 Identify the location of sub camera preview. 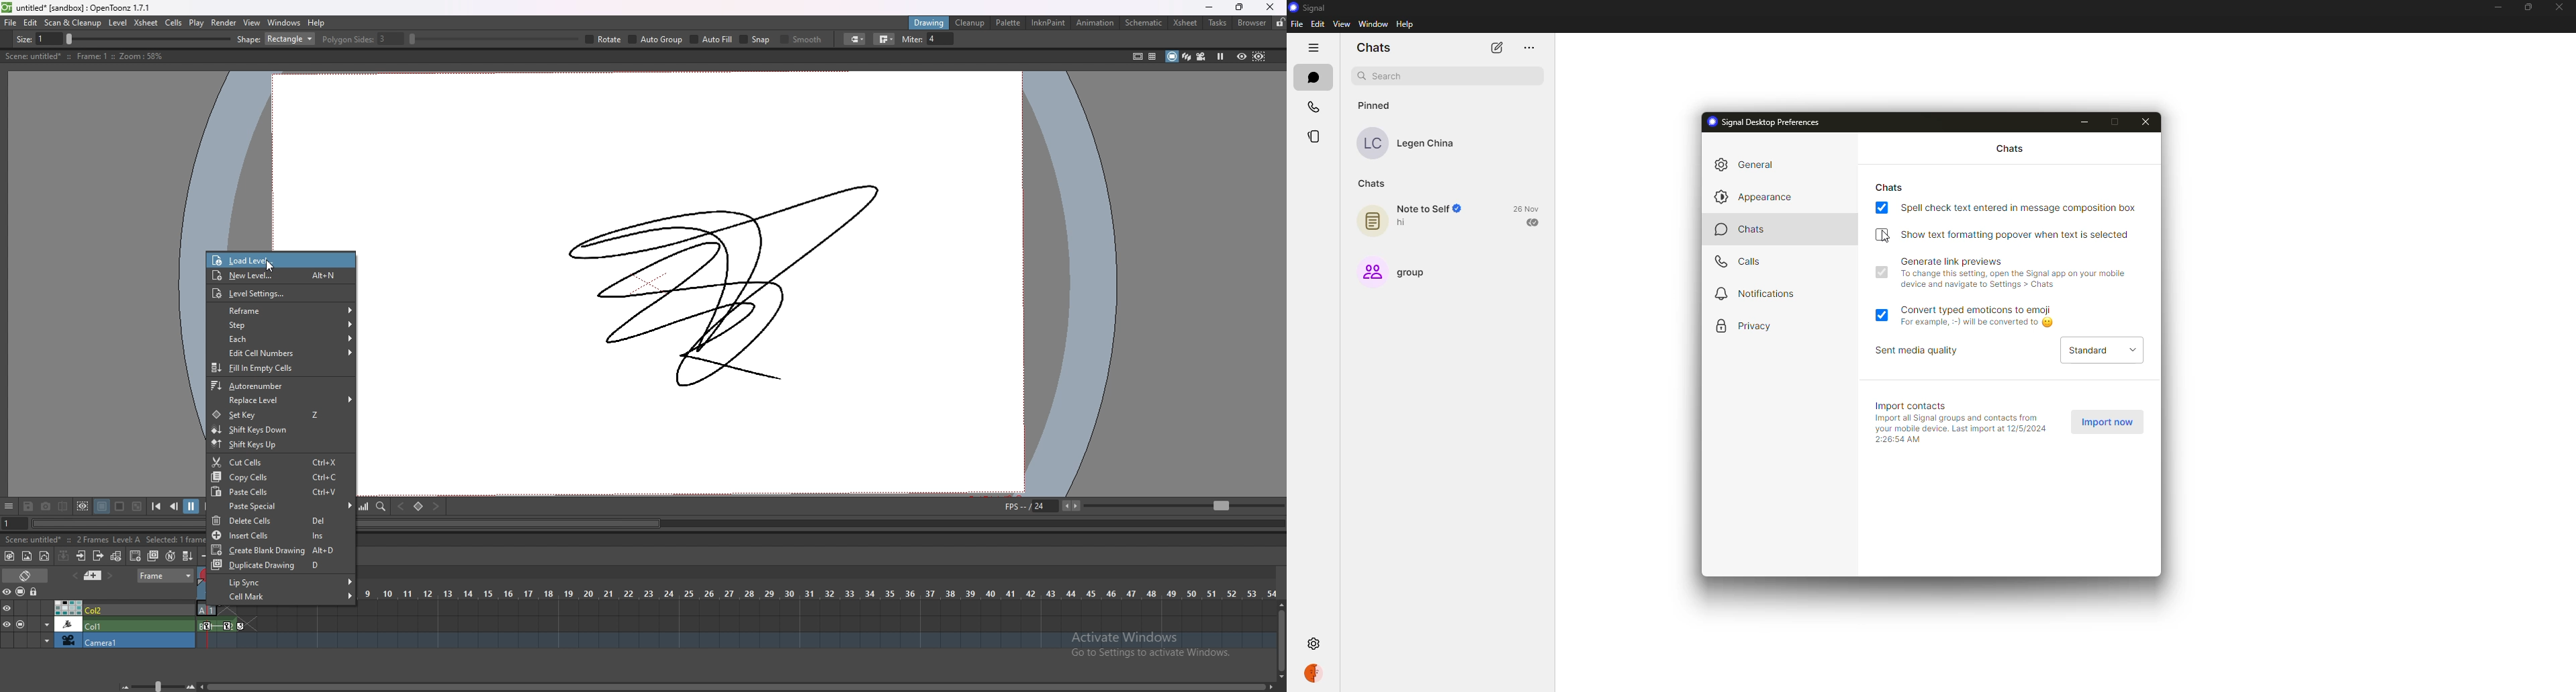
(1259, 56).